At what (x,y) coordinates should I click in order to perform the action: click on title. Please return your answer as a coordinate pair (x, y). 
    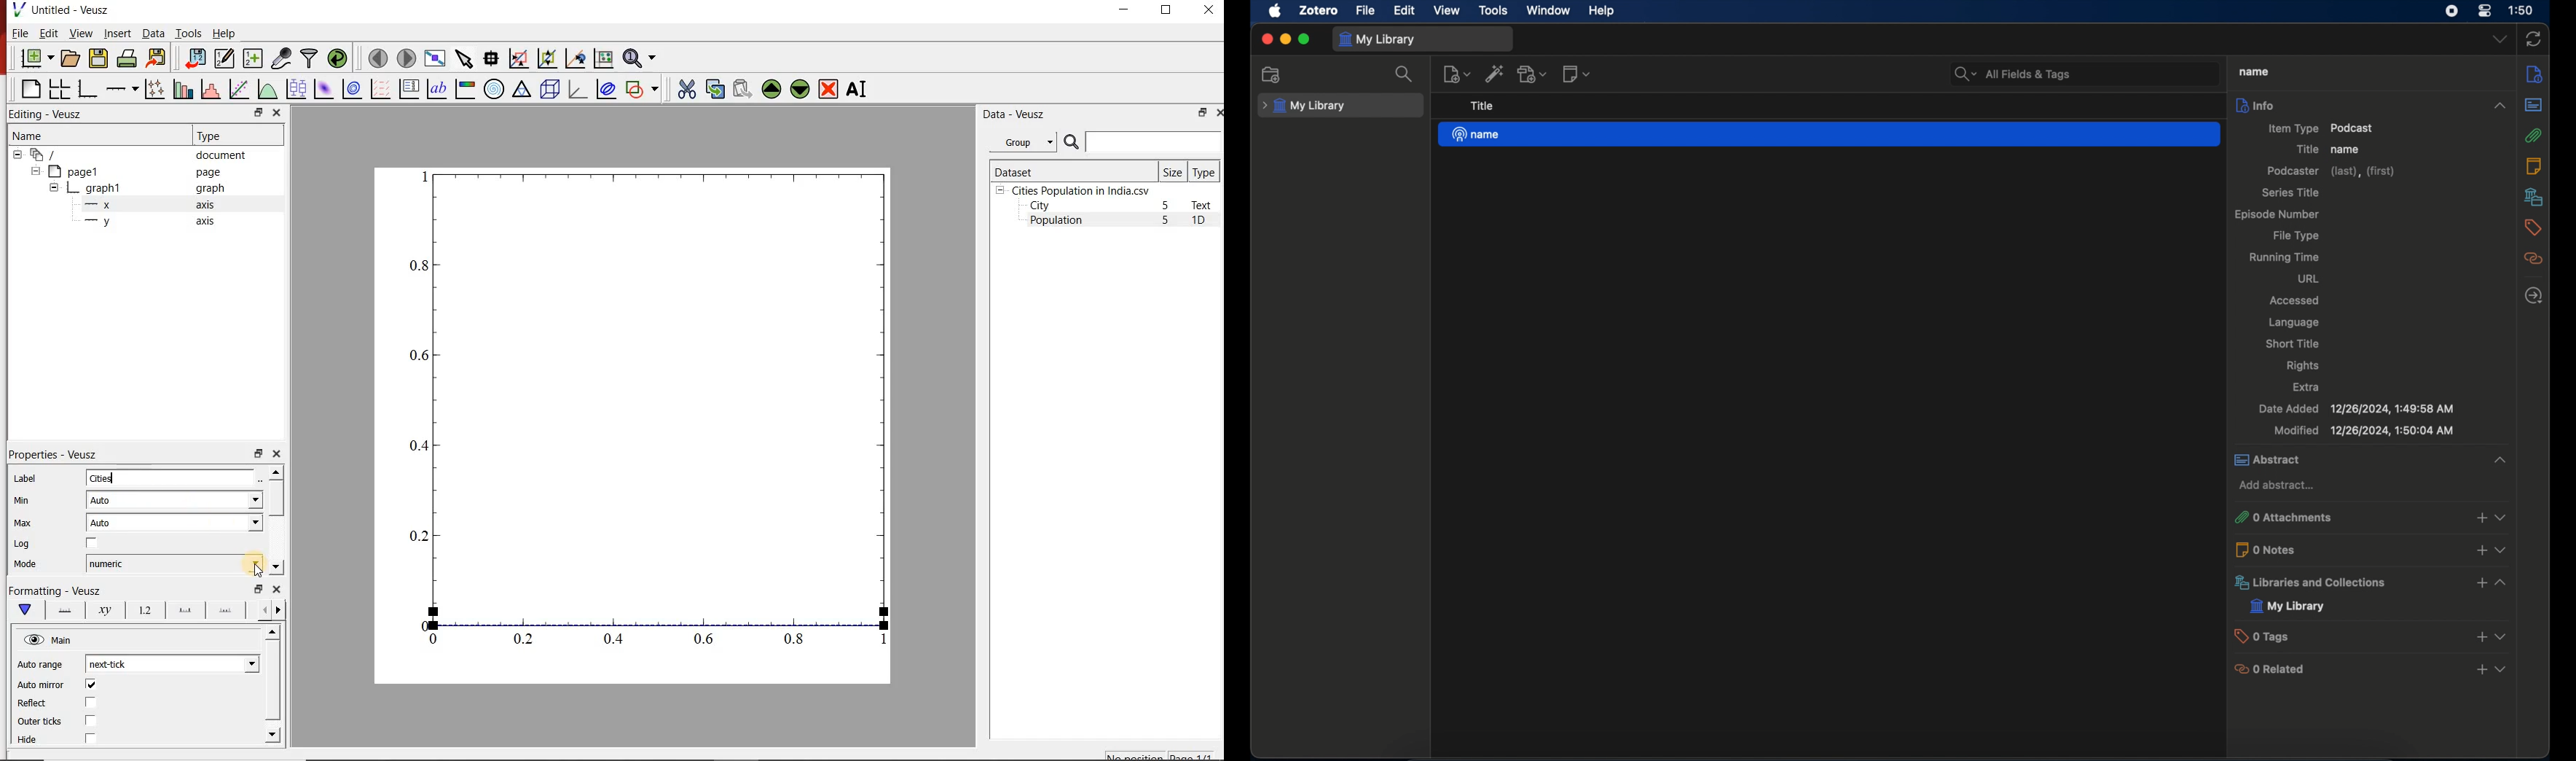
    Looking at the image, I should click on (2306, 149).